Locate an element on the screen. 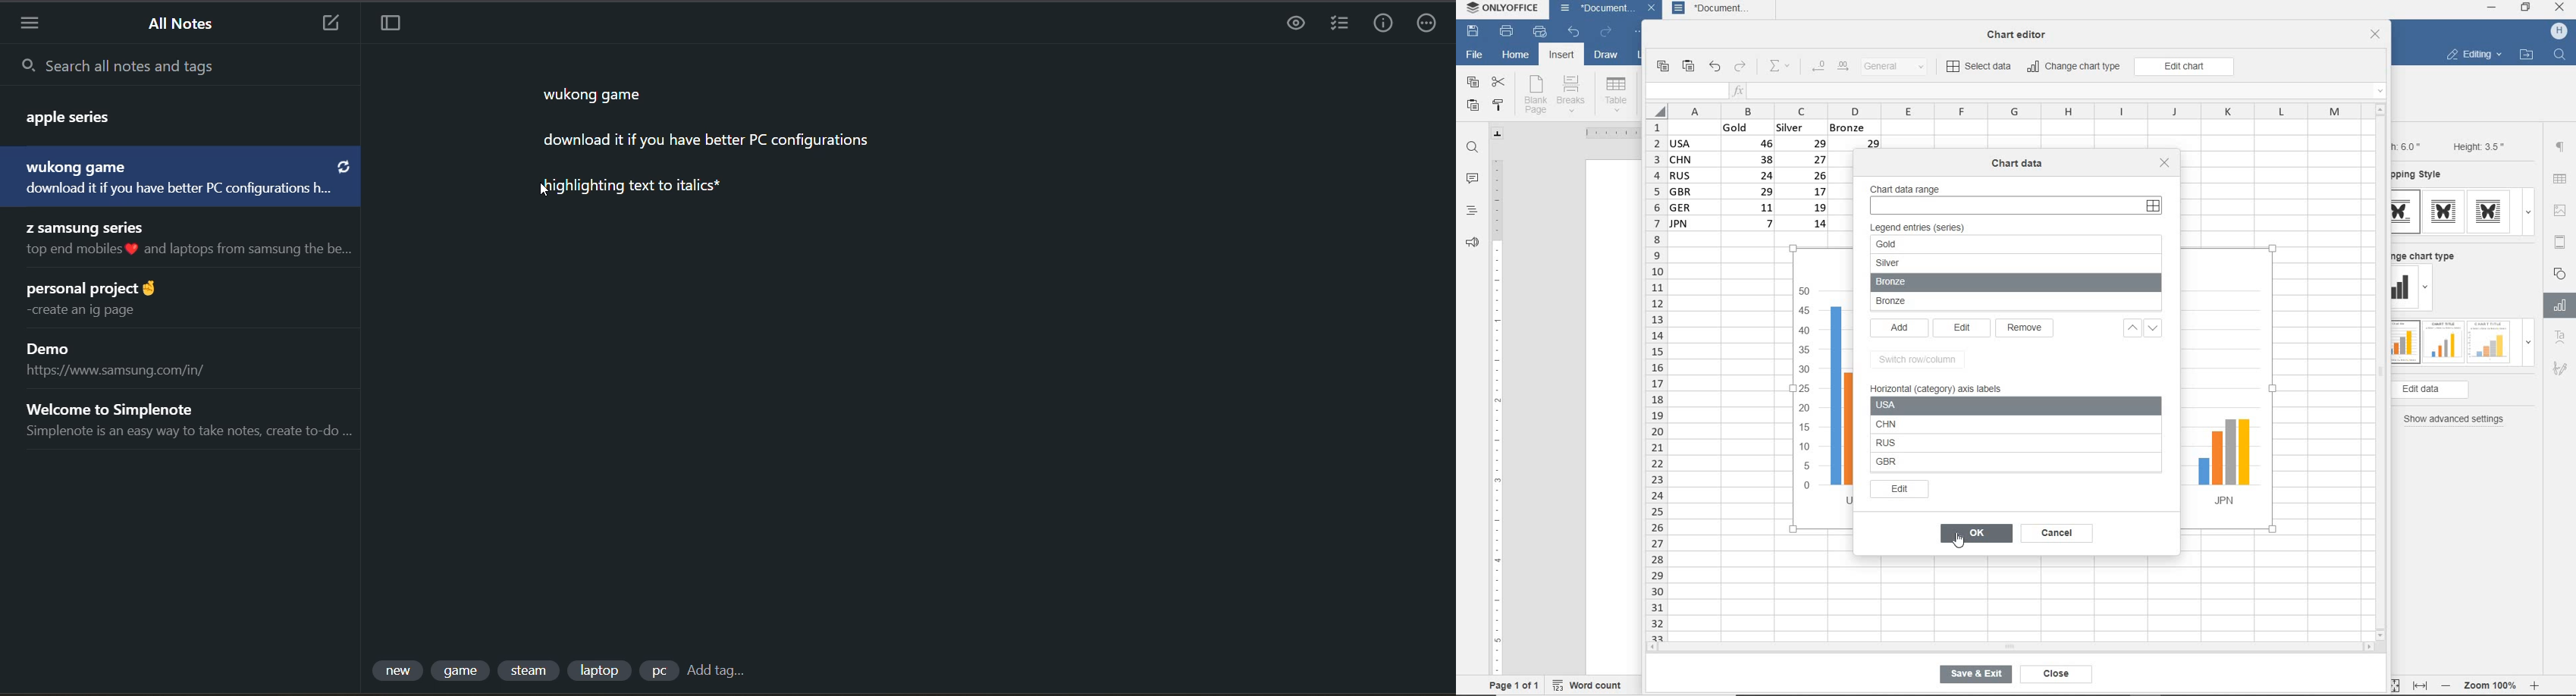 The height and width of the screenshot is (700, 2576). task preview is located at coordinates (1299, 24).